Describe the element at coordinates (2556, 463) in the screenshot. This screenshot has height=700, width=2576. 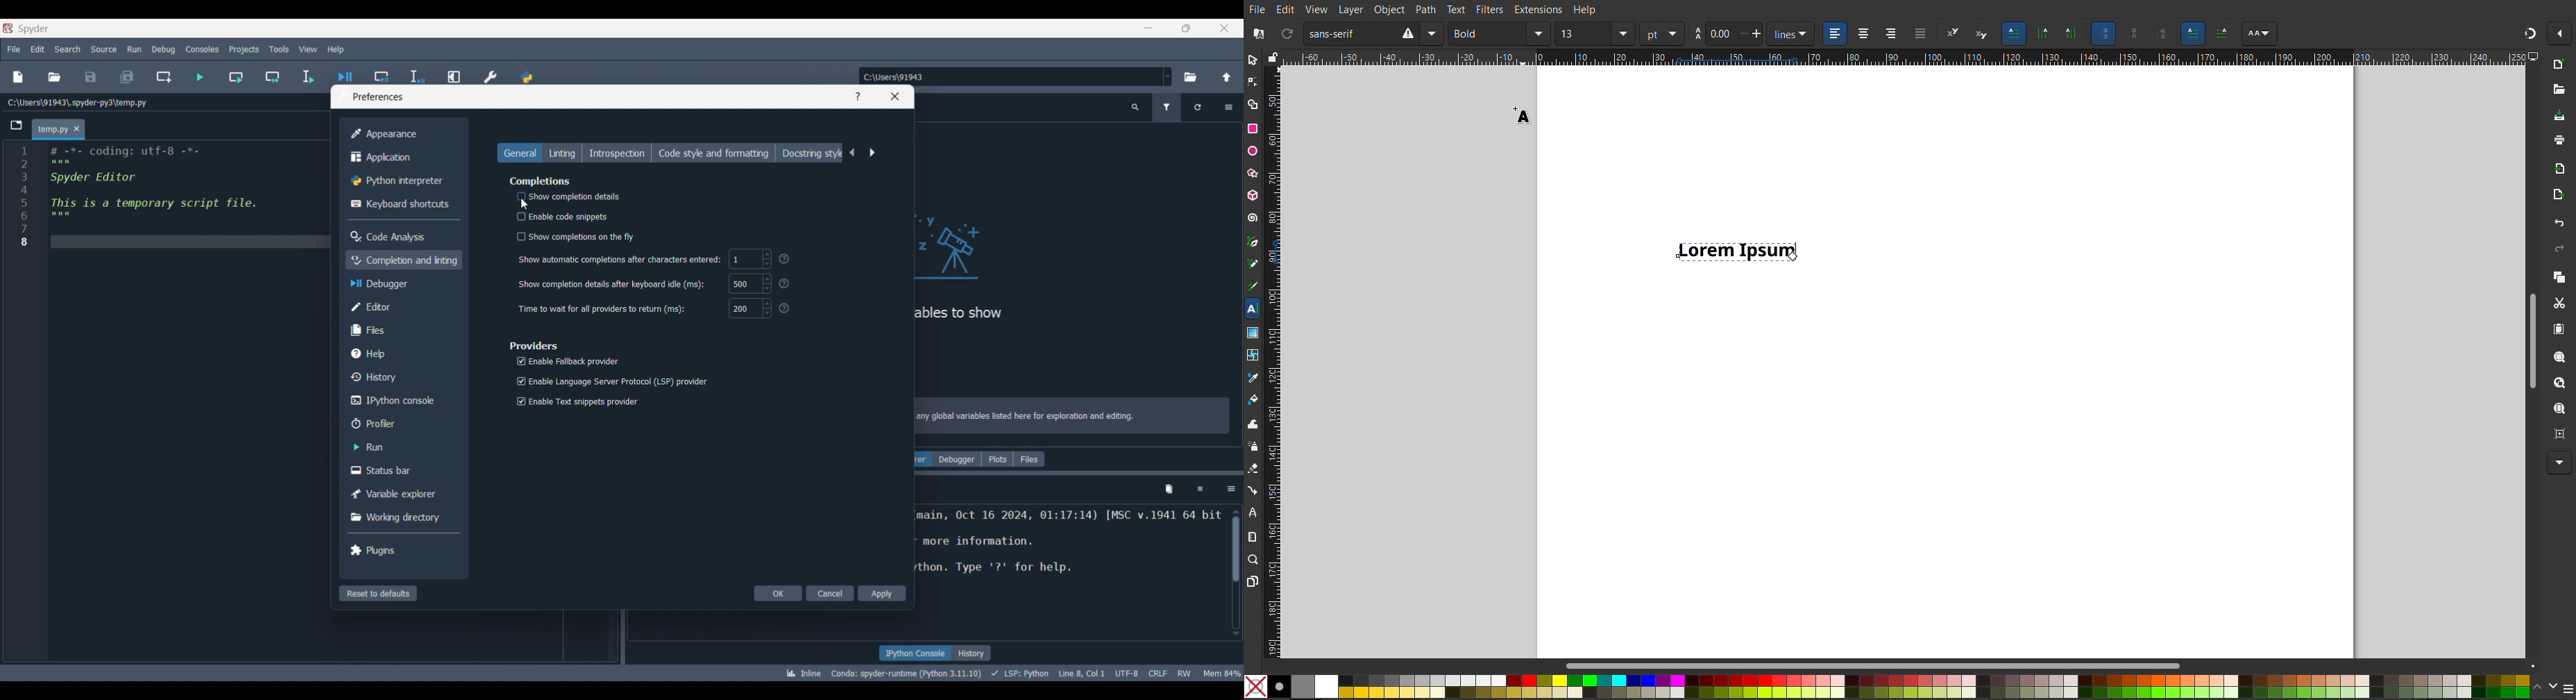
I see `More` at that location.